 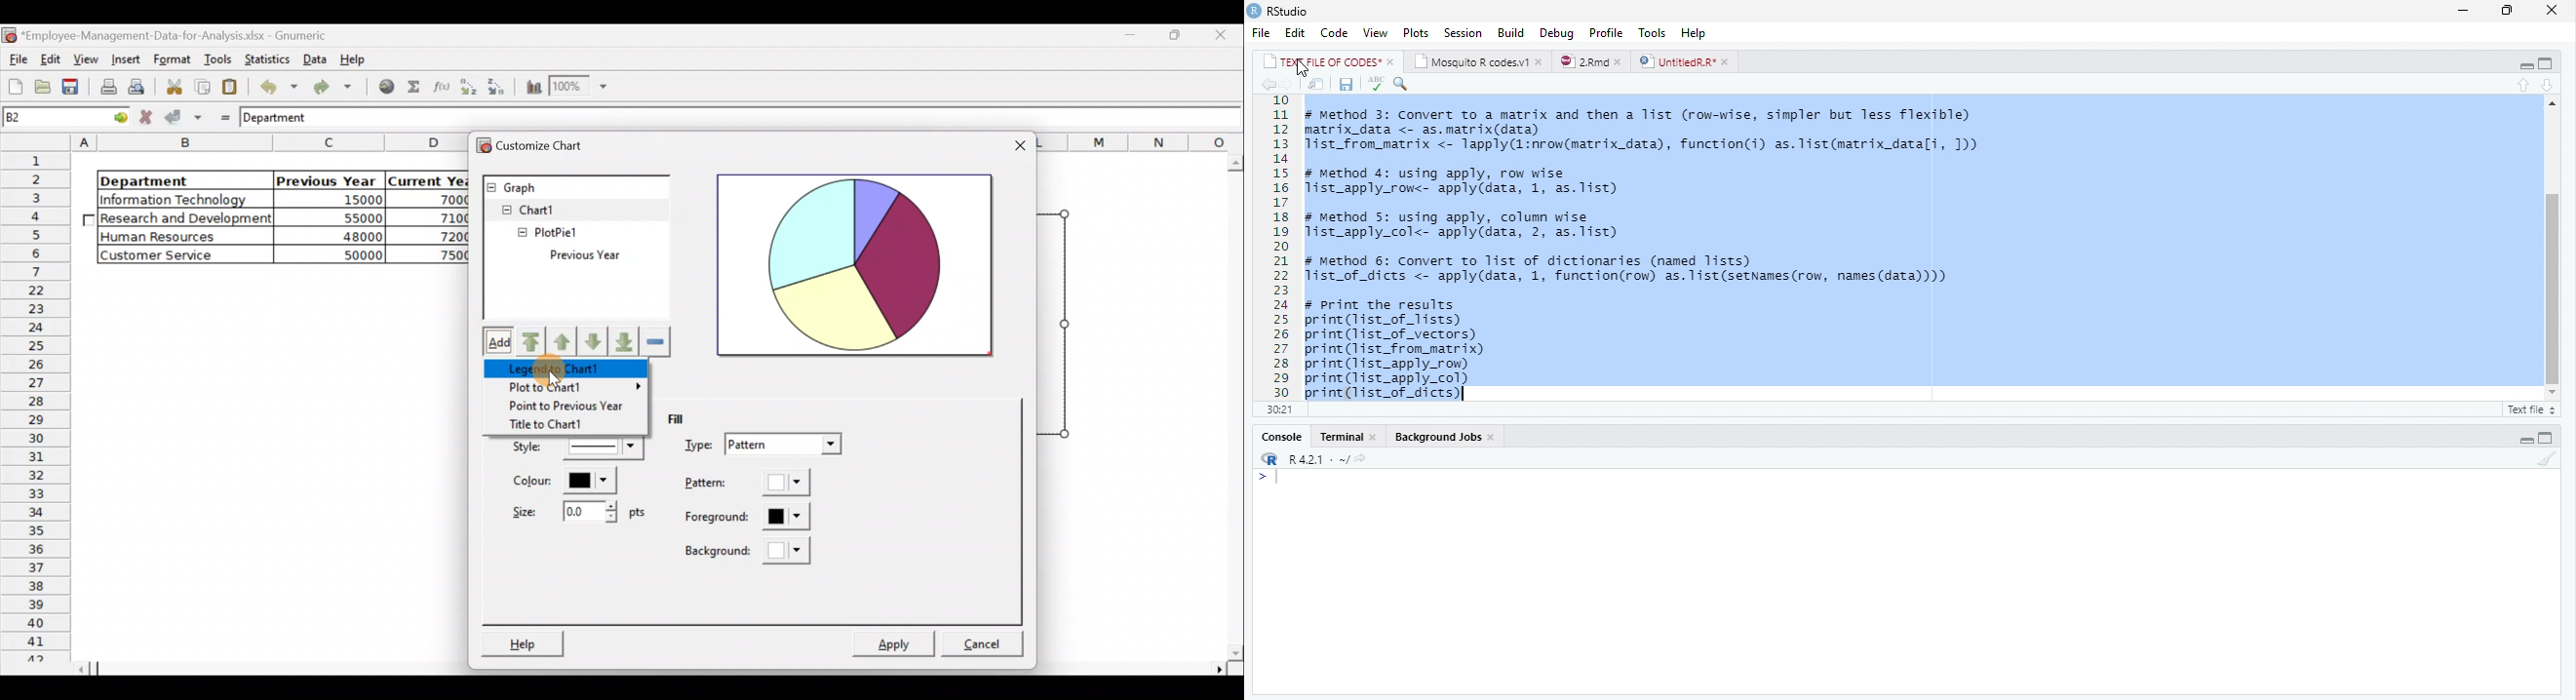 What do you see at coordinates (2552, 391) in the screenshot?
I see `Scroll Bottom` at bounding box center [2552, 391].